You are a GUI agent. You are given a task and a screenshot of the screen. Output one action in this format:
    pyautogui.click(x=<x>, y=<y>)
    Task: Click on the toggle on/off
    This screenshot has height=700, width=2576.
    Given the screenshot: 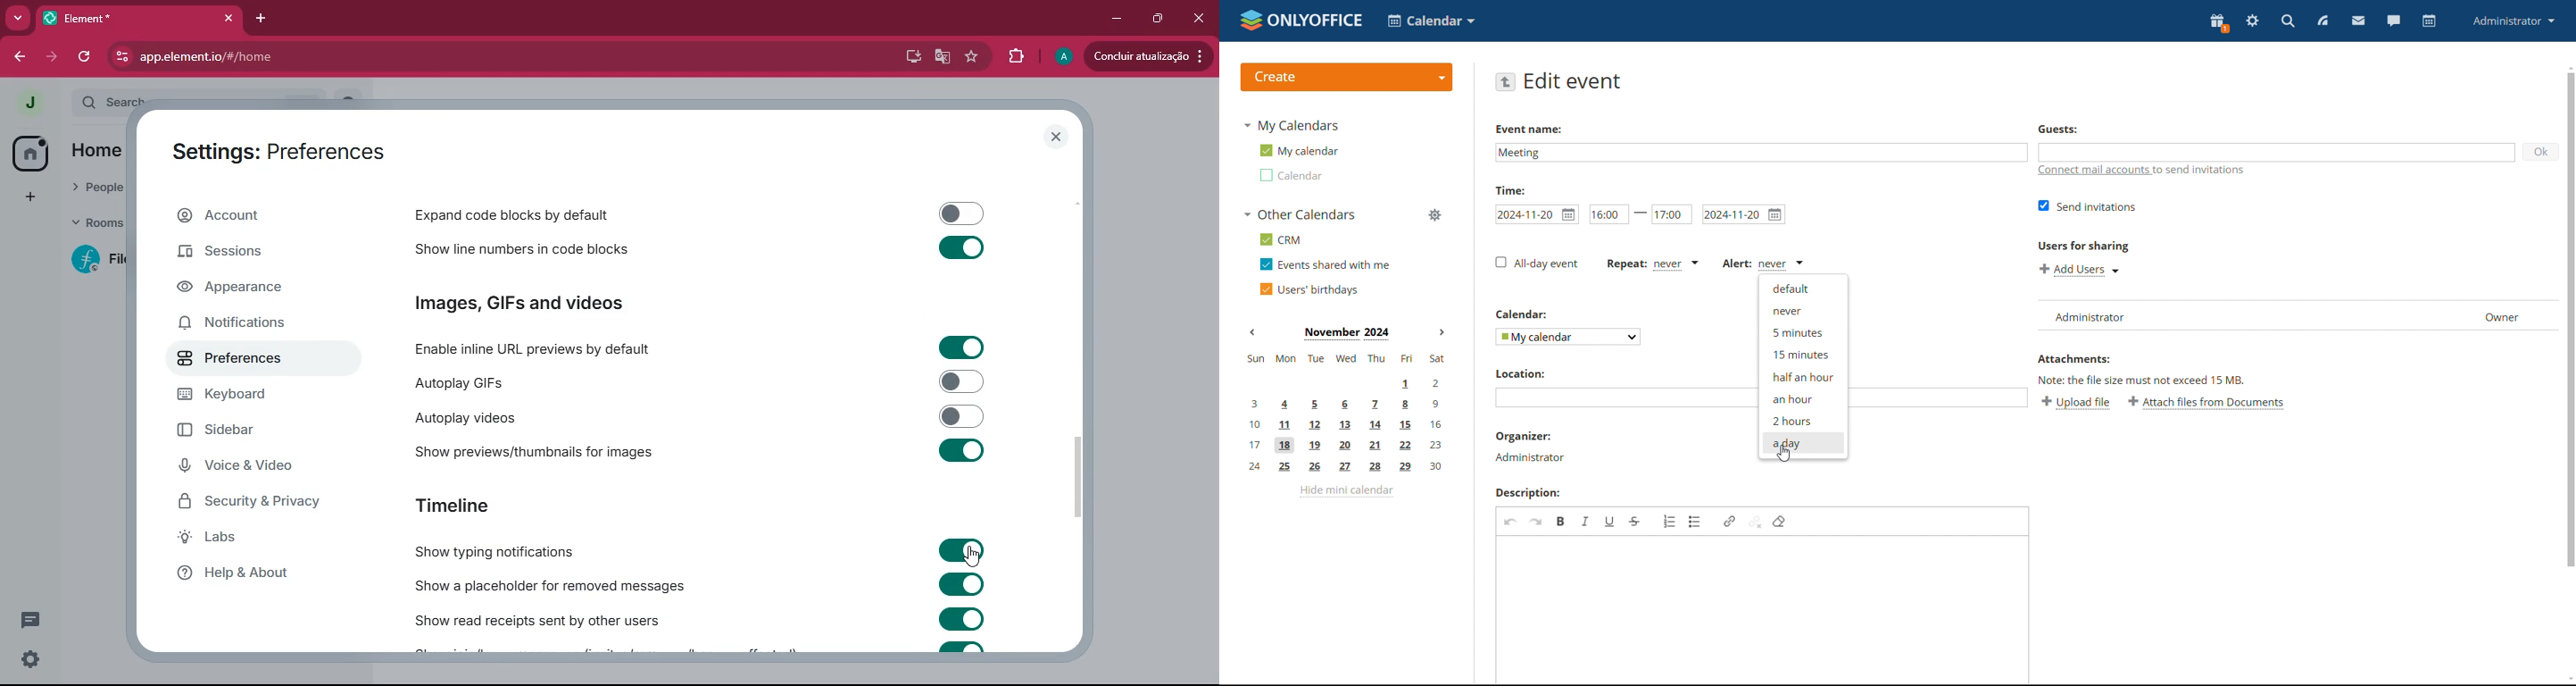 What is the action you would take?
    pyautogui.click(x=963, y=381)
    